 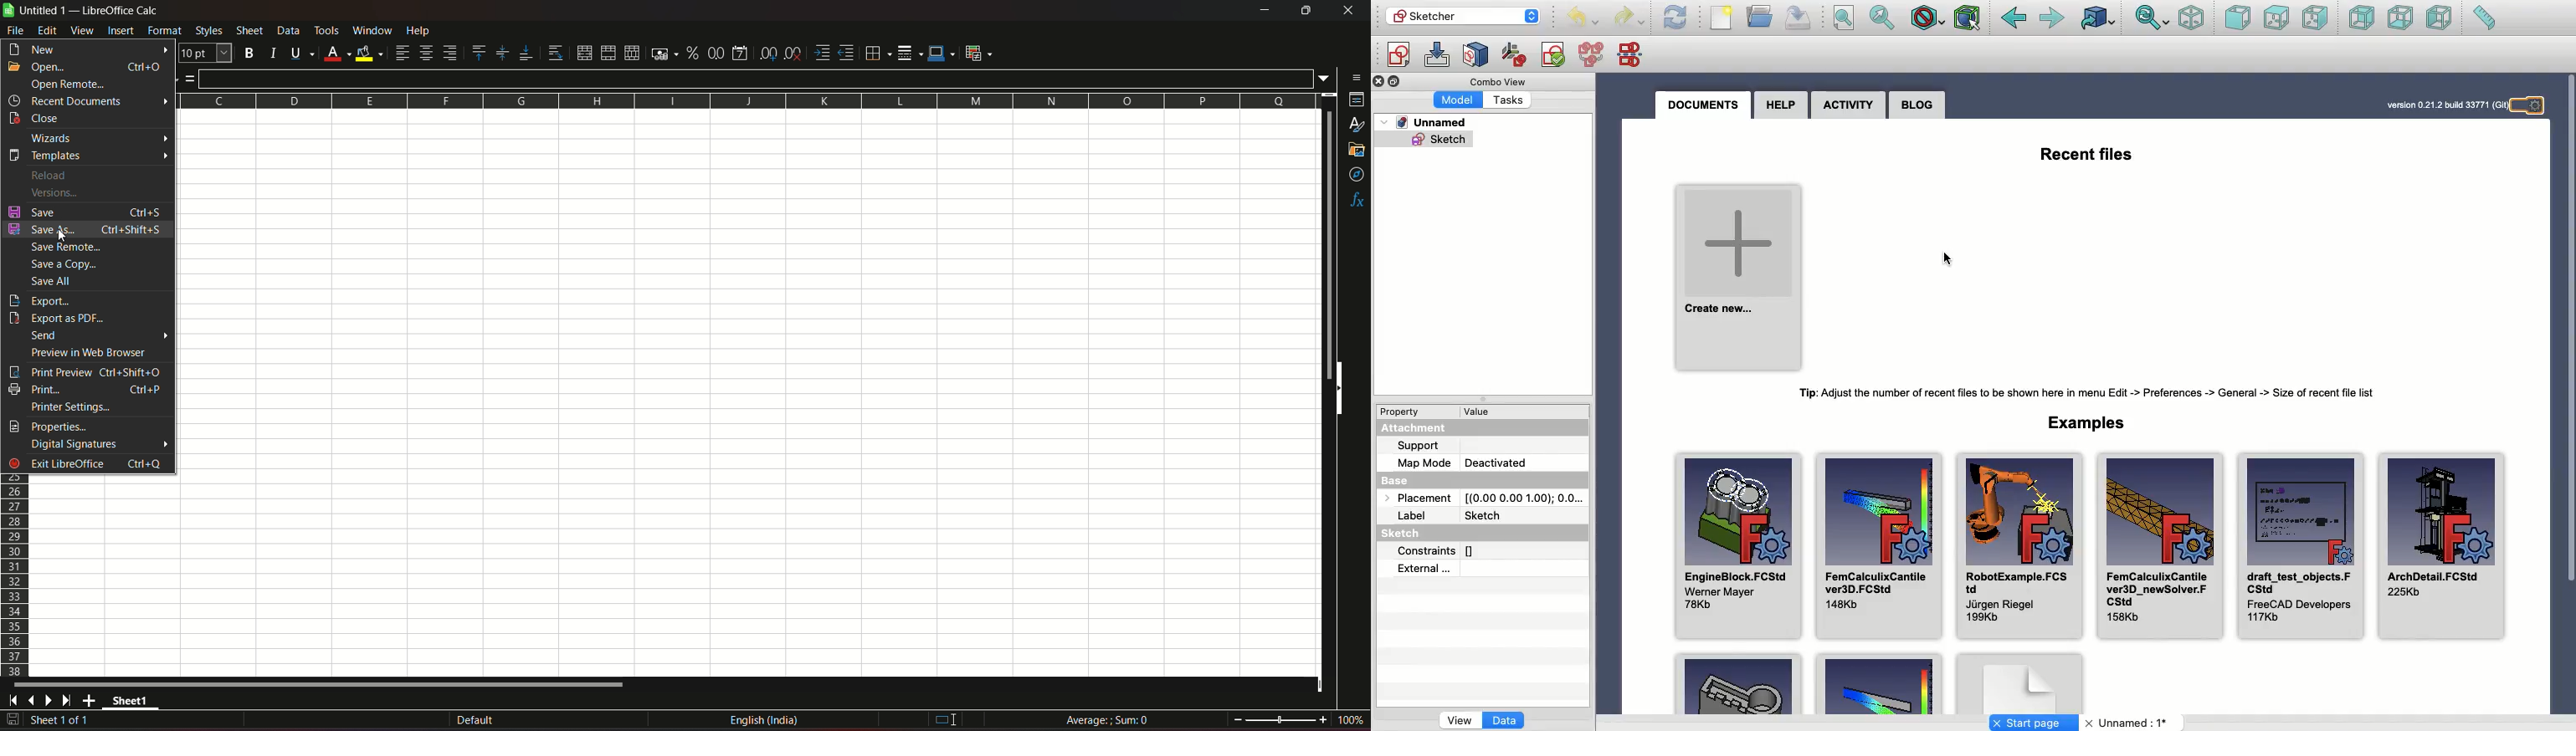 What do you see at coordinates (1458, 516) in the screenshot?
I see `Label Sketch` at bounding box center [1458, 516].